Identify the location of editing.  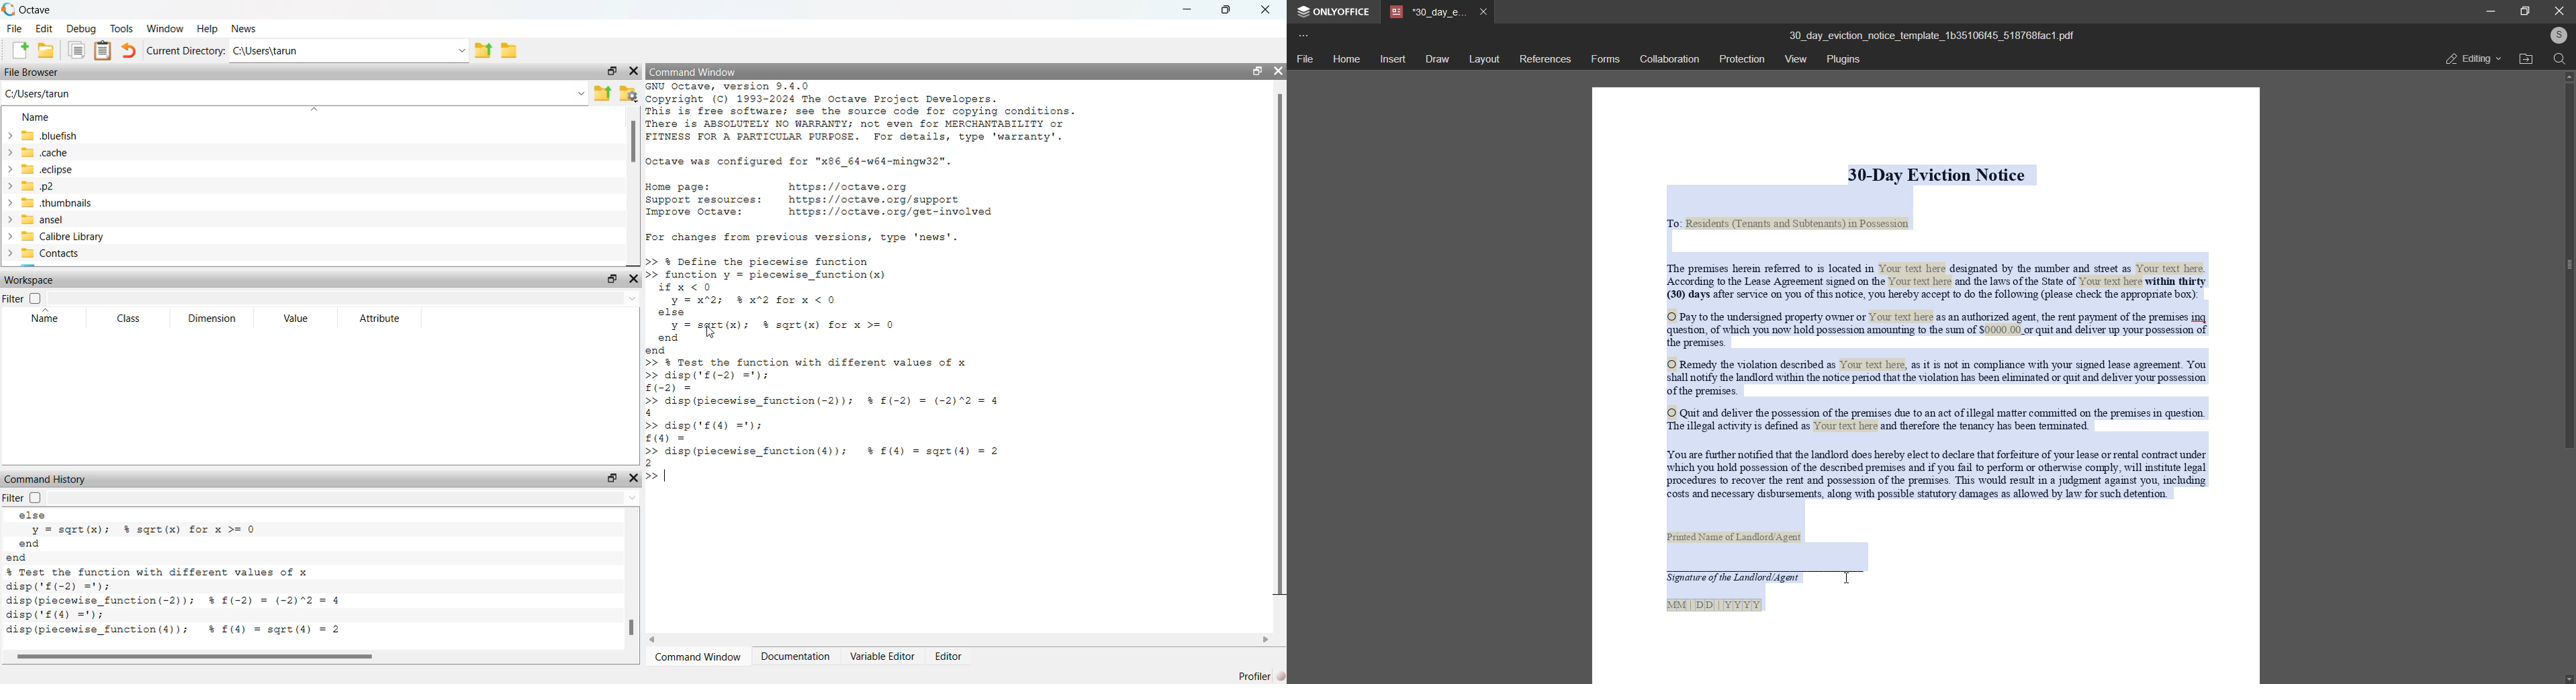
(2468, 59).